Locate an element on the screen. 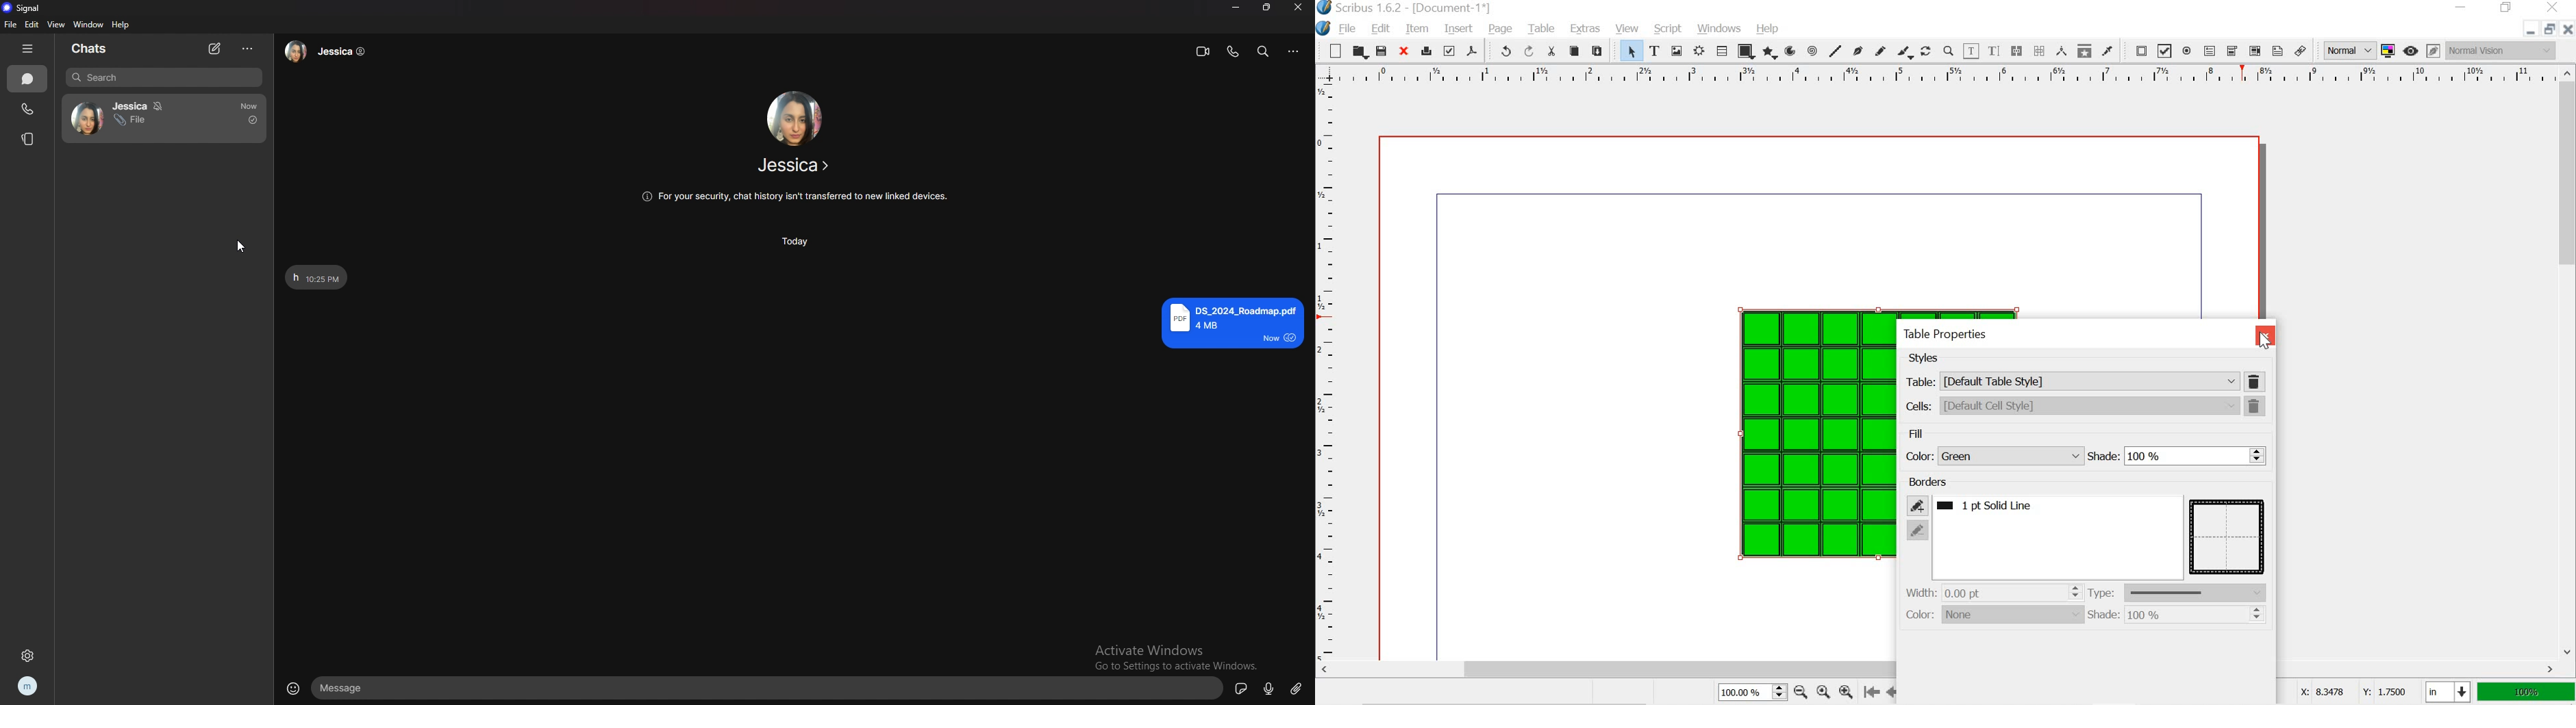 Image resolution: width=2576 pixels, height=728 pixels. toggle color management system is located at coordinates (2387, 49).